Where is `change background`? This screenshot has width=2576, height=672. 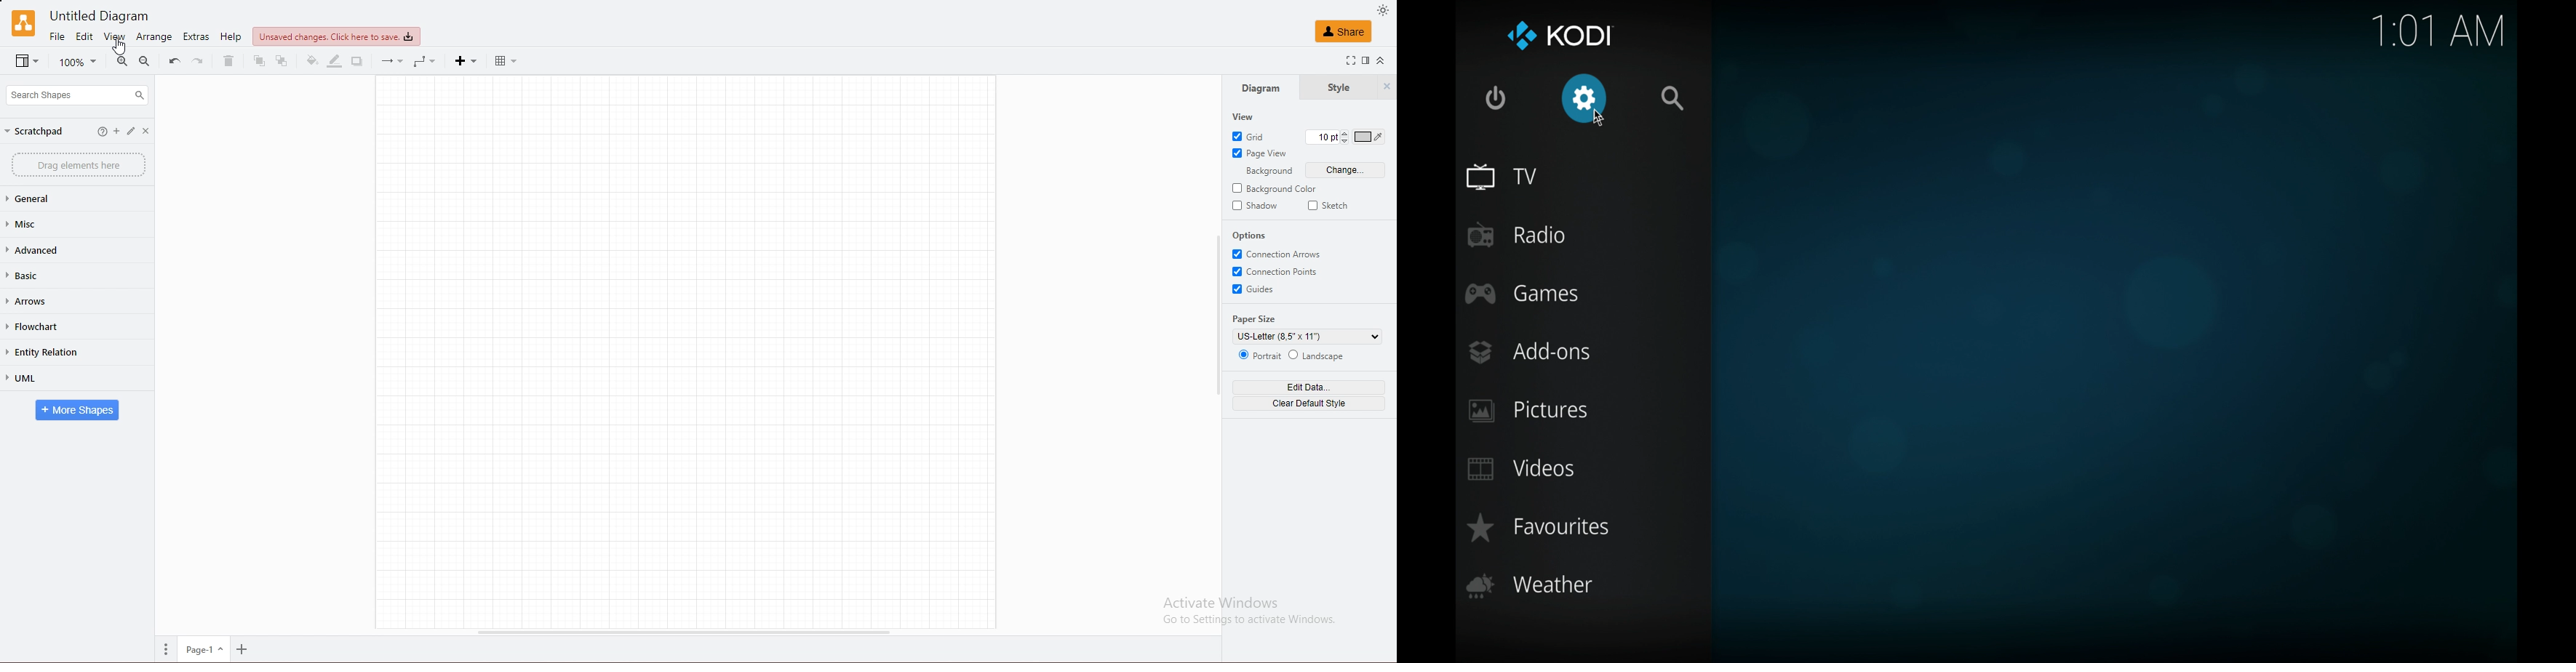 change background is located at coordinates (1346, 170).